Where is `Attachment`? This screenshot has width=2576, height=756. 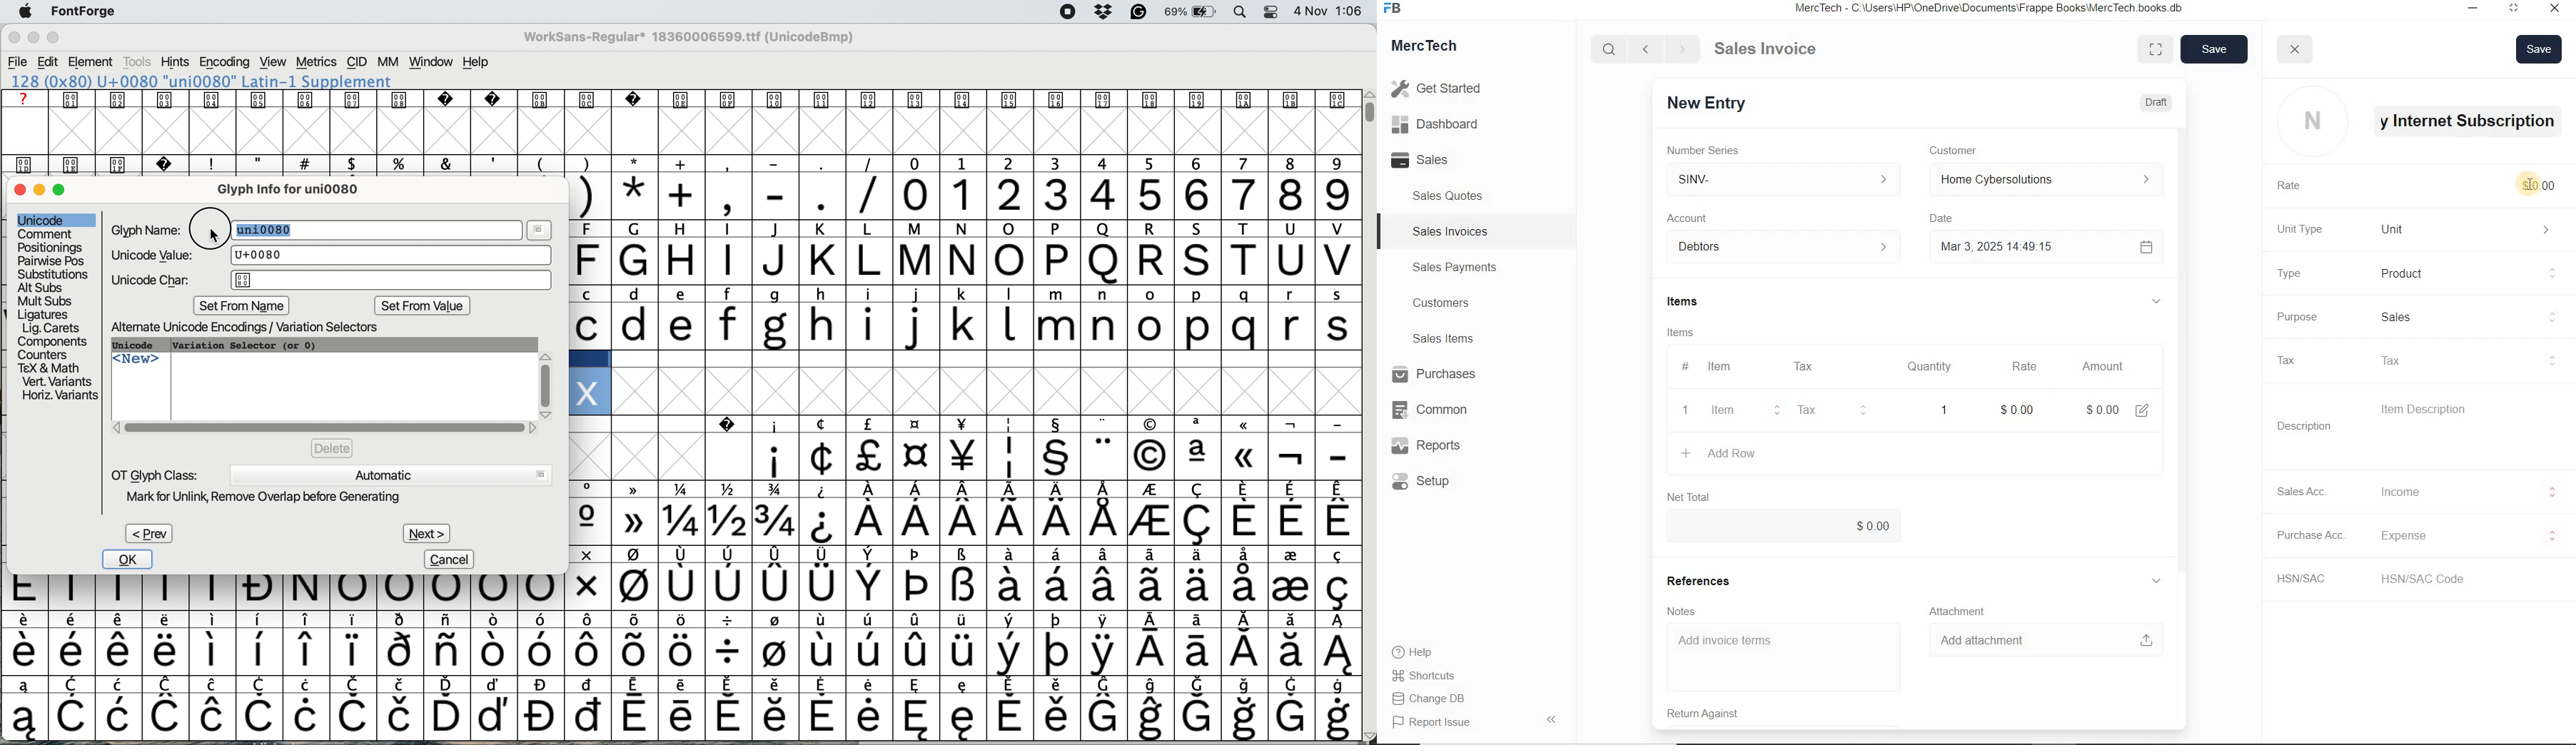 Attachment is located at coordinates (1956, 609).